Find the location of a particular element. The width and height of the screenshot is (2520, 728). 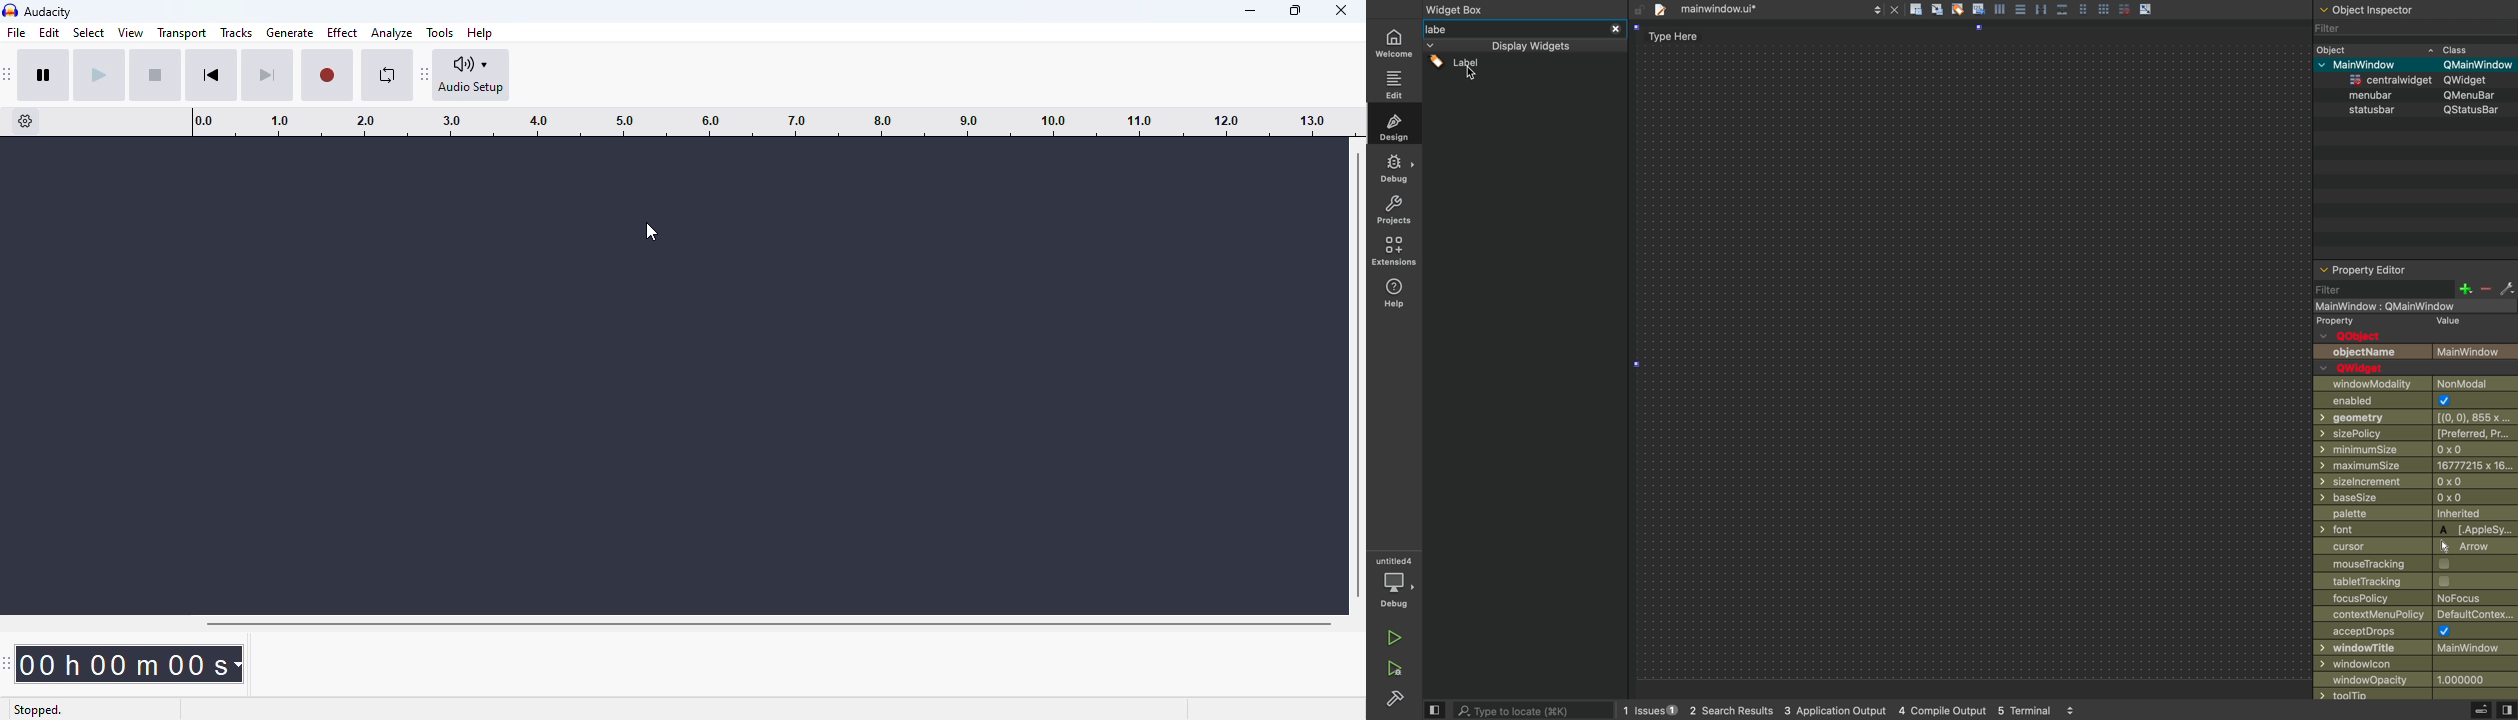

audacity audio setup toolbar is located at coordinates (425, 73).